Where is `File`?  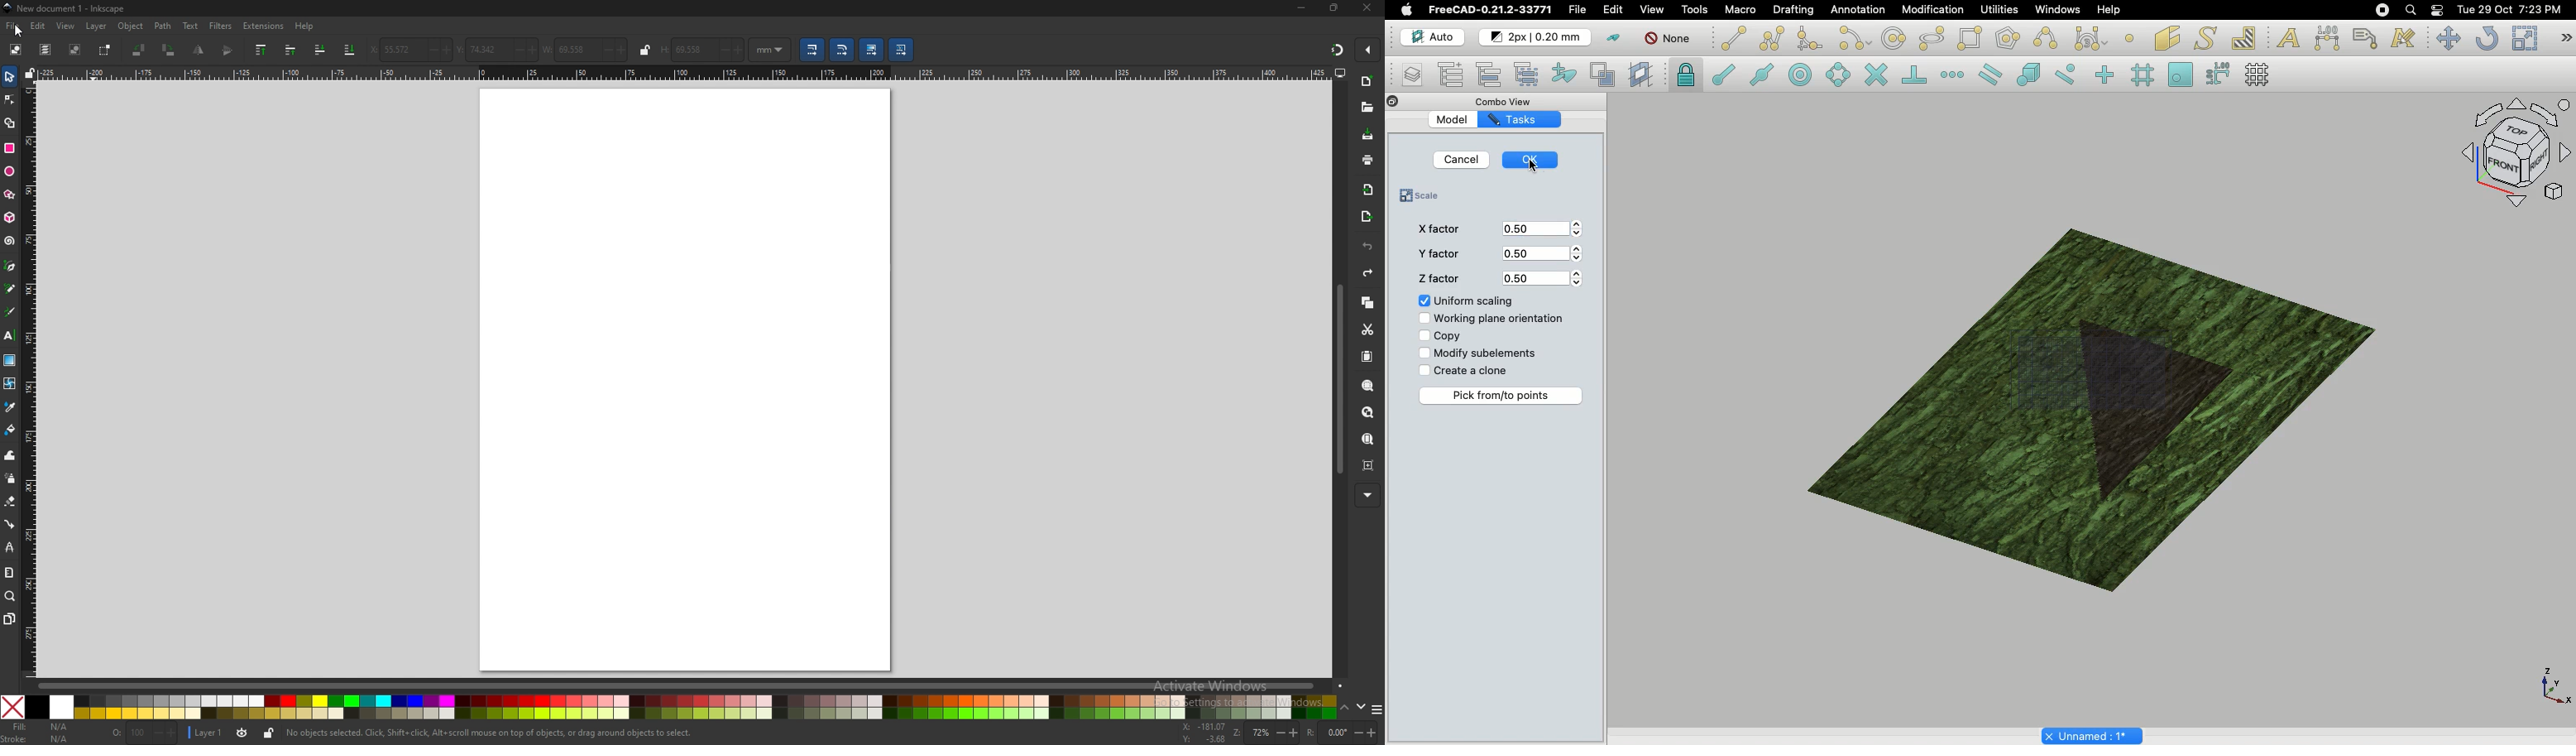
File is located at coordinates (1579, 10).